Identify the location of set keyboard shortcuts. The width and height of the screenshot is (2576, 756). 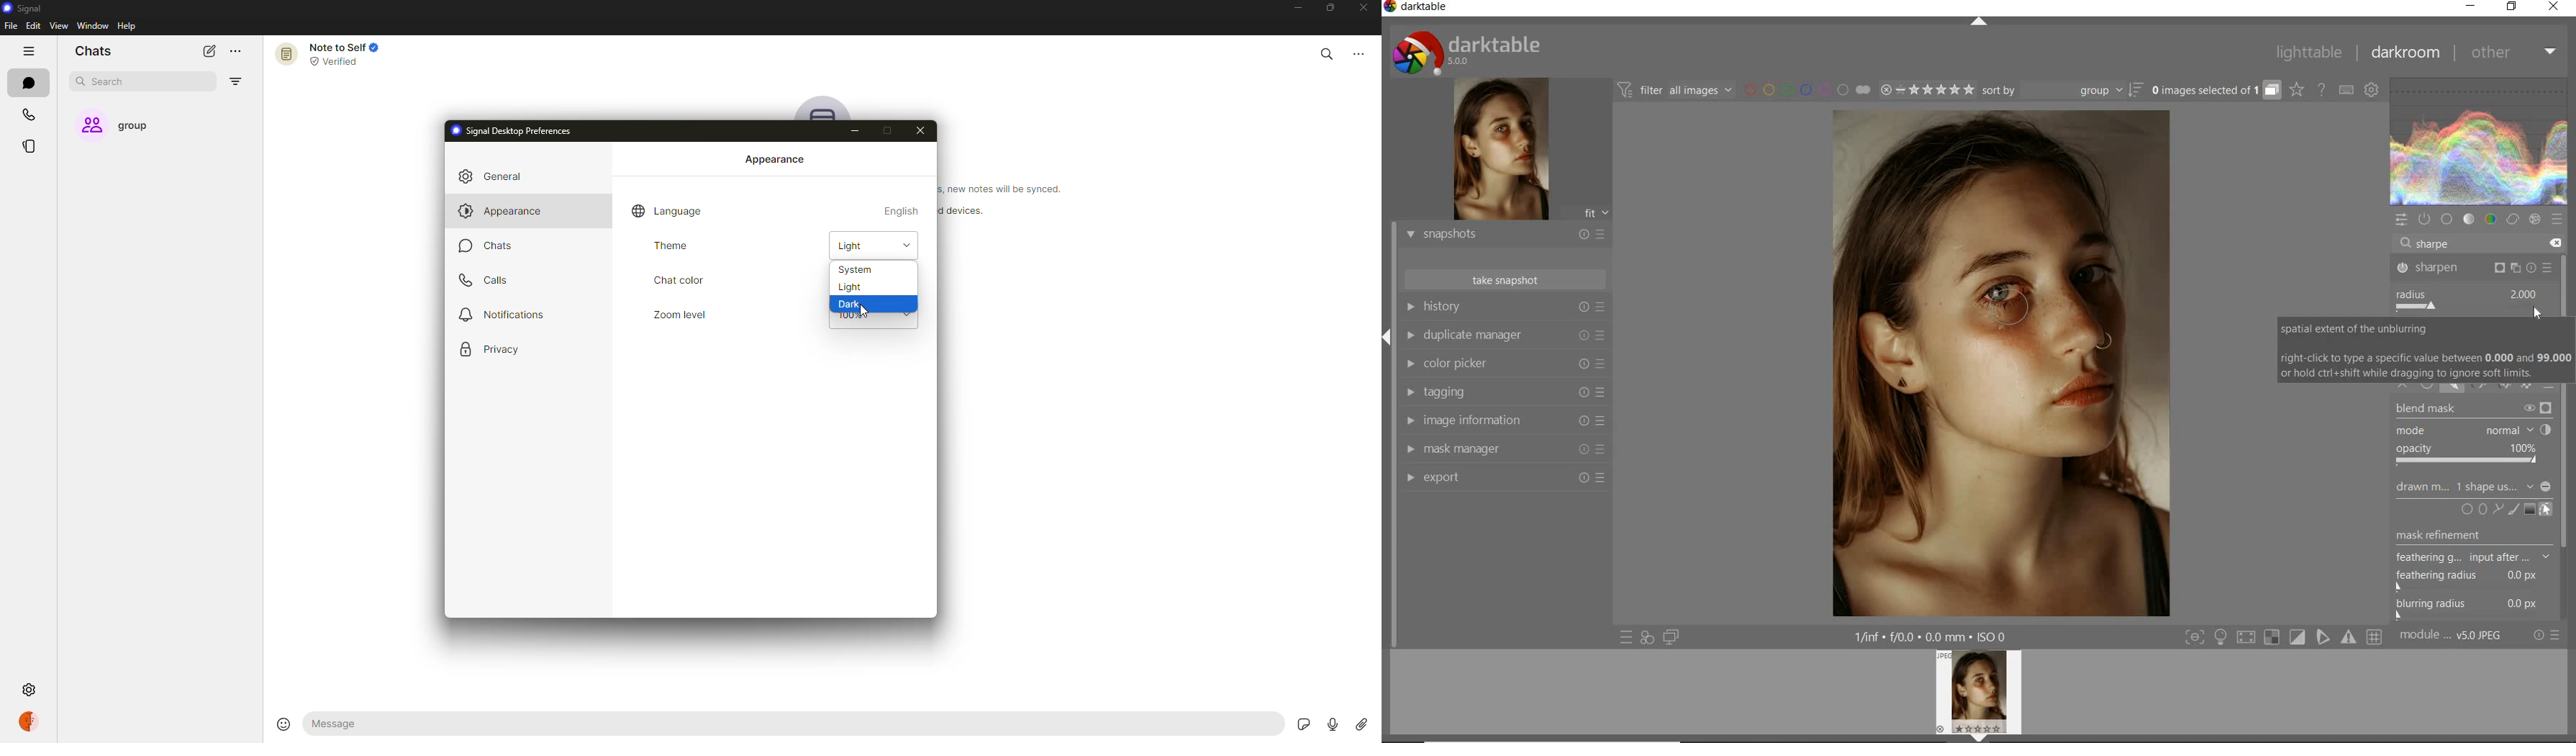
(2346, 91).